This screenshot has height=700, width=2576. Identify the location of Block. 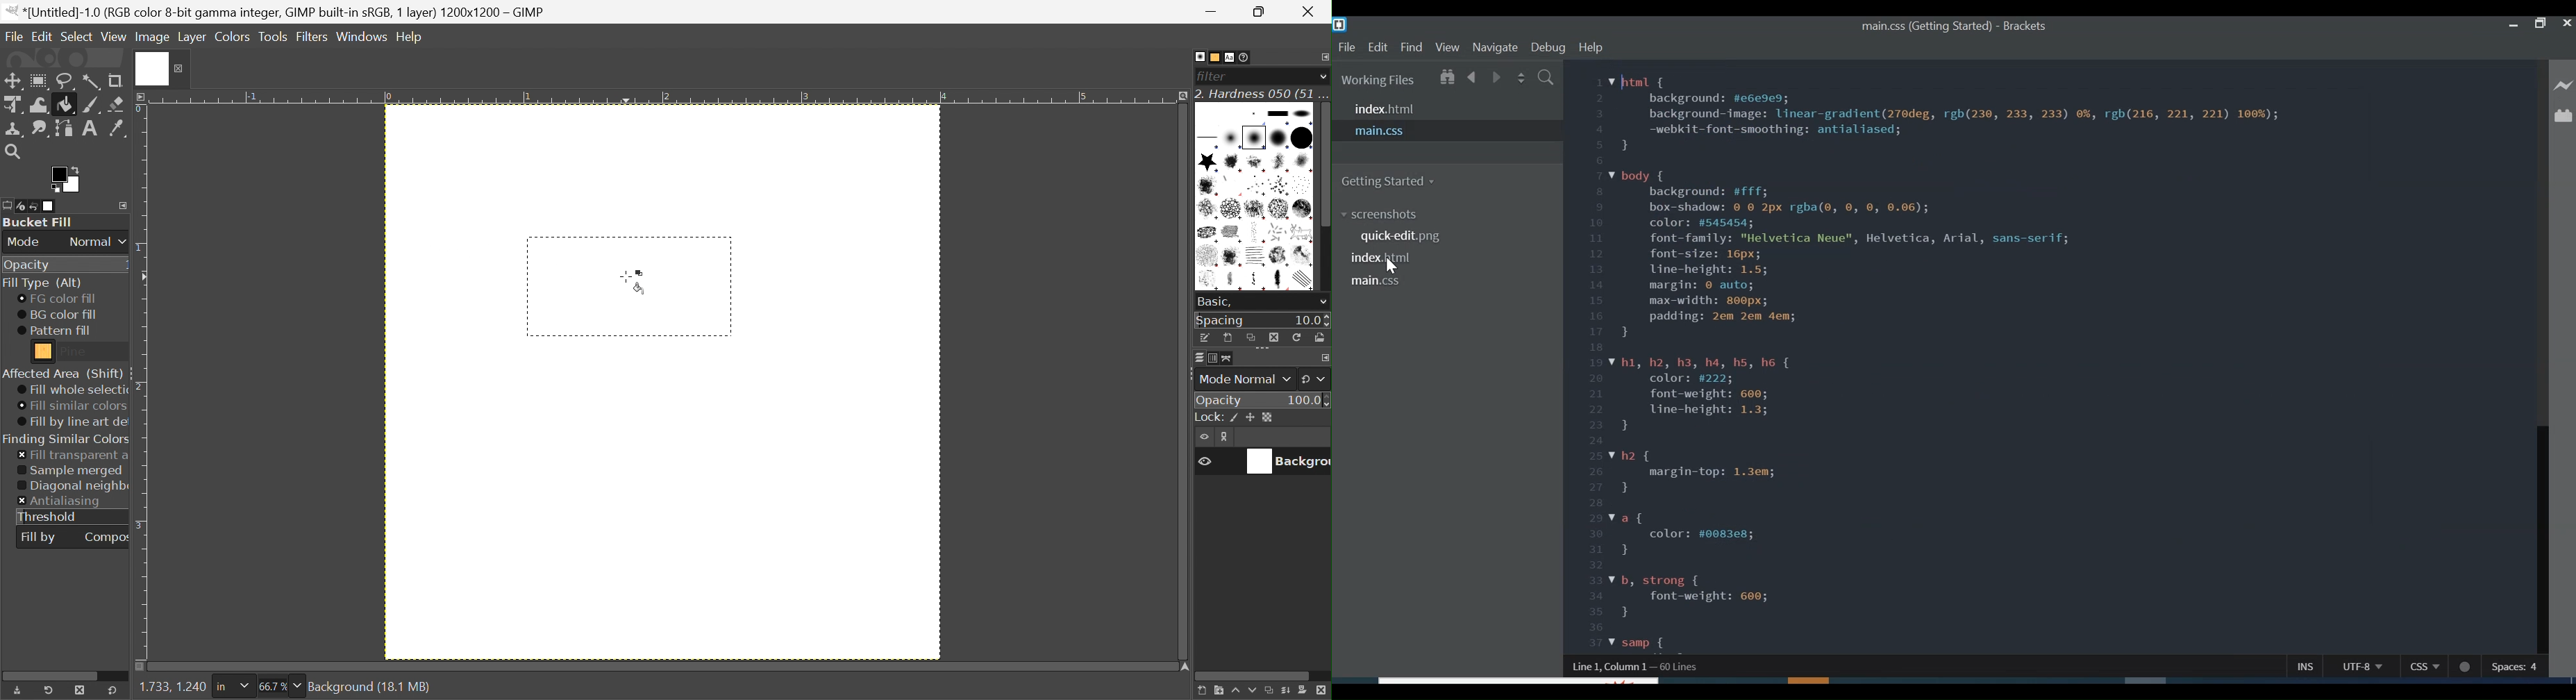
(1209, 140).